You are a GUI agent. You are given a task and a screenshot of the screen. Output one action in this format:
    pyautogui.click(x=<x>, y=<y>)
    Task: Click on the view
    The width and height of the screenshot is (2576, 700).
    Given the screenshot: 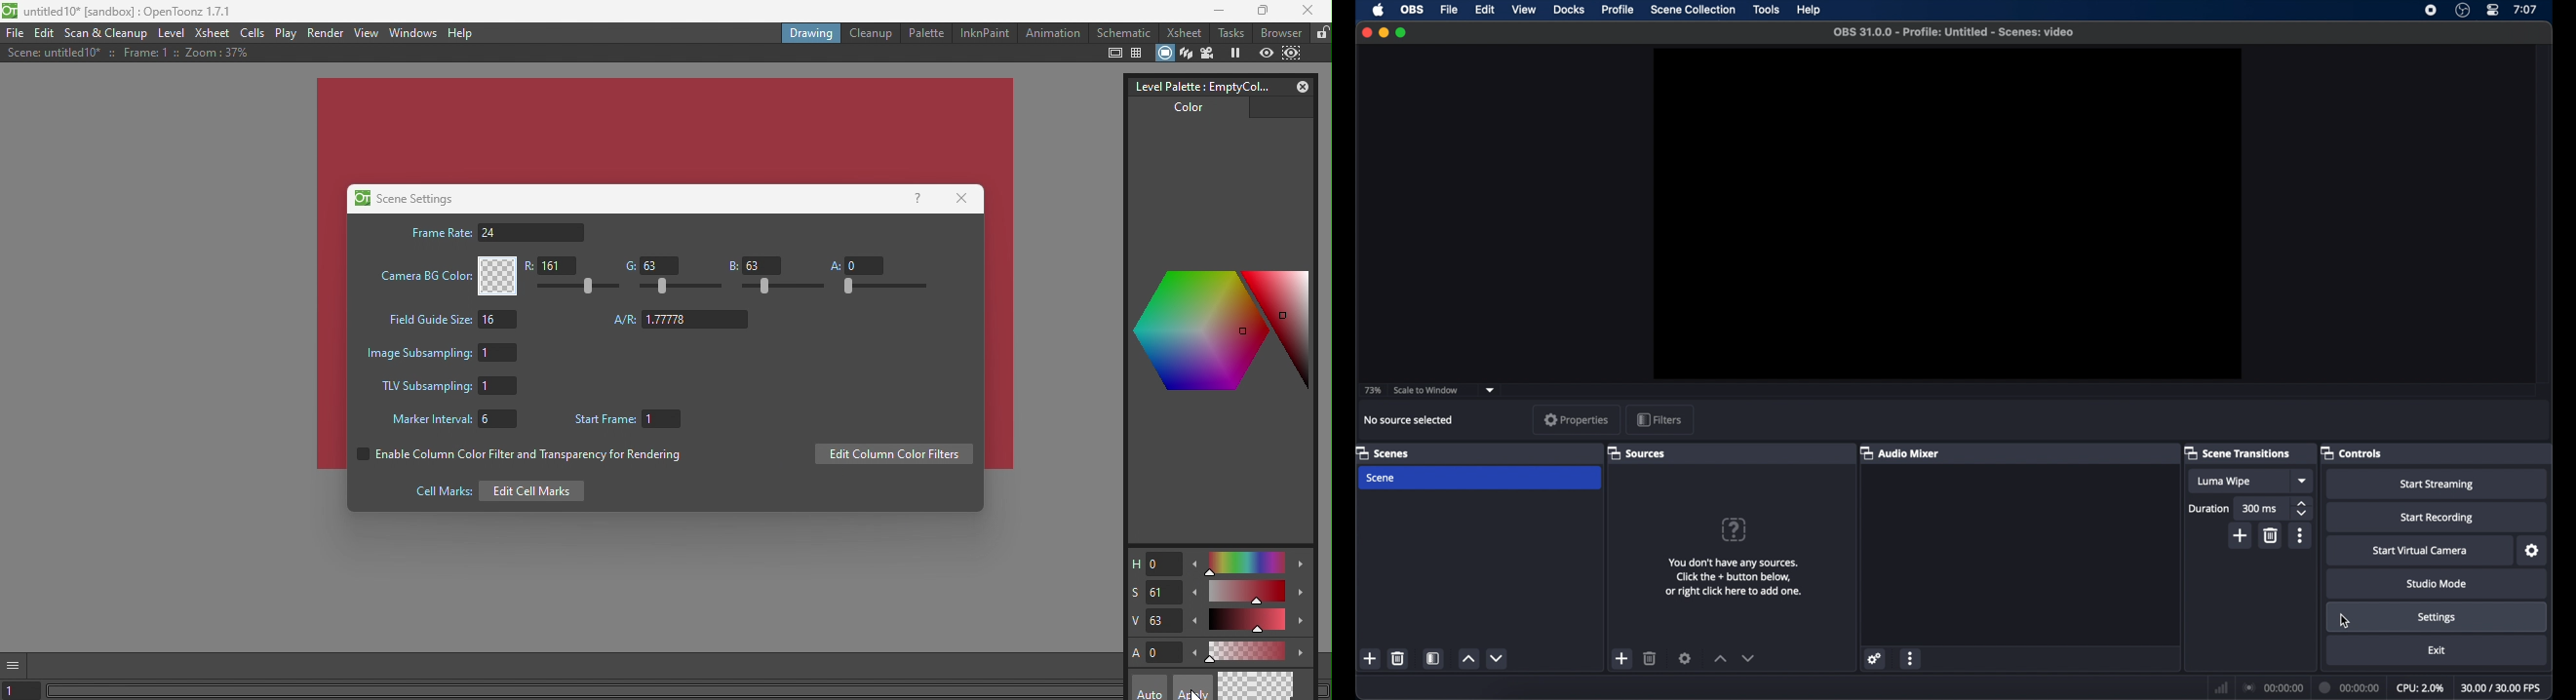 What is the action you would take?
    pyautogui.click(x=1525, y=10)
    